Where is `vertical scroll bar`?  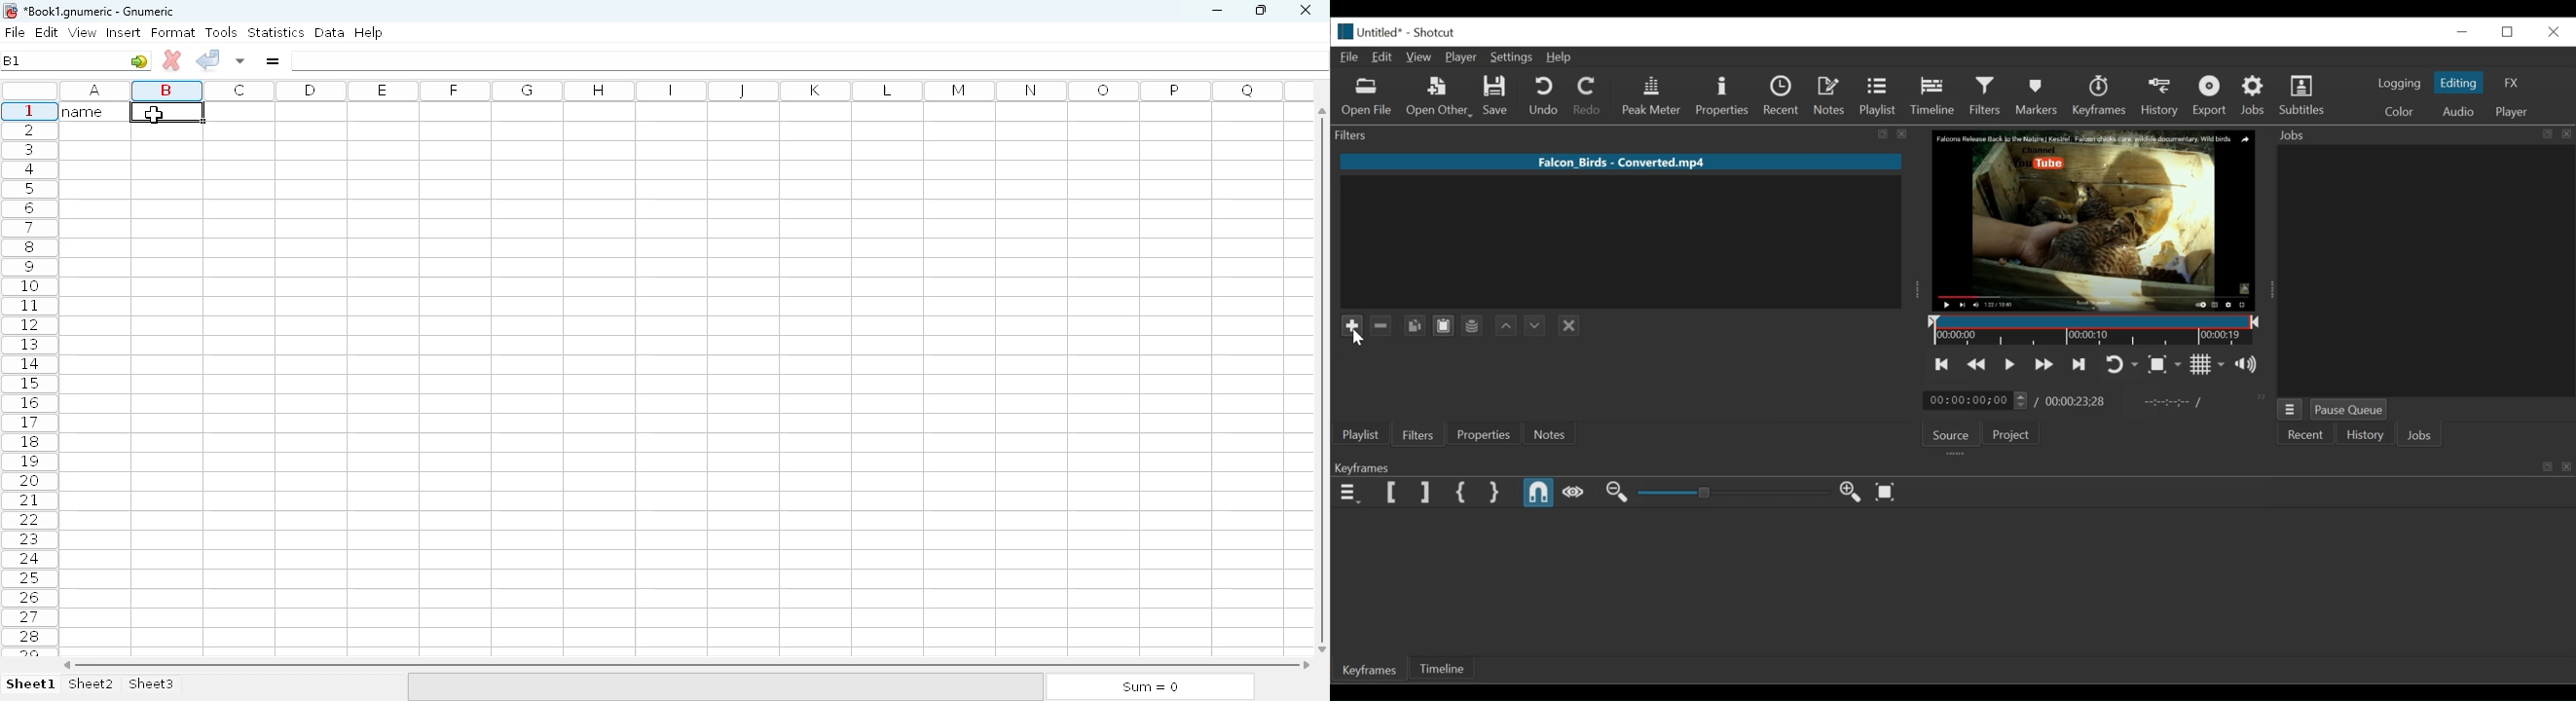
vertical scroll bar is located at coordinates (1325, 379).